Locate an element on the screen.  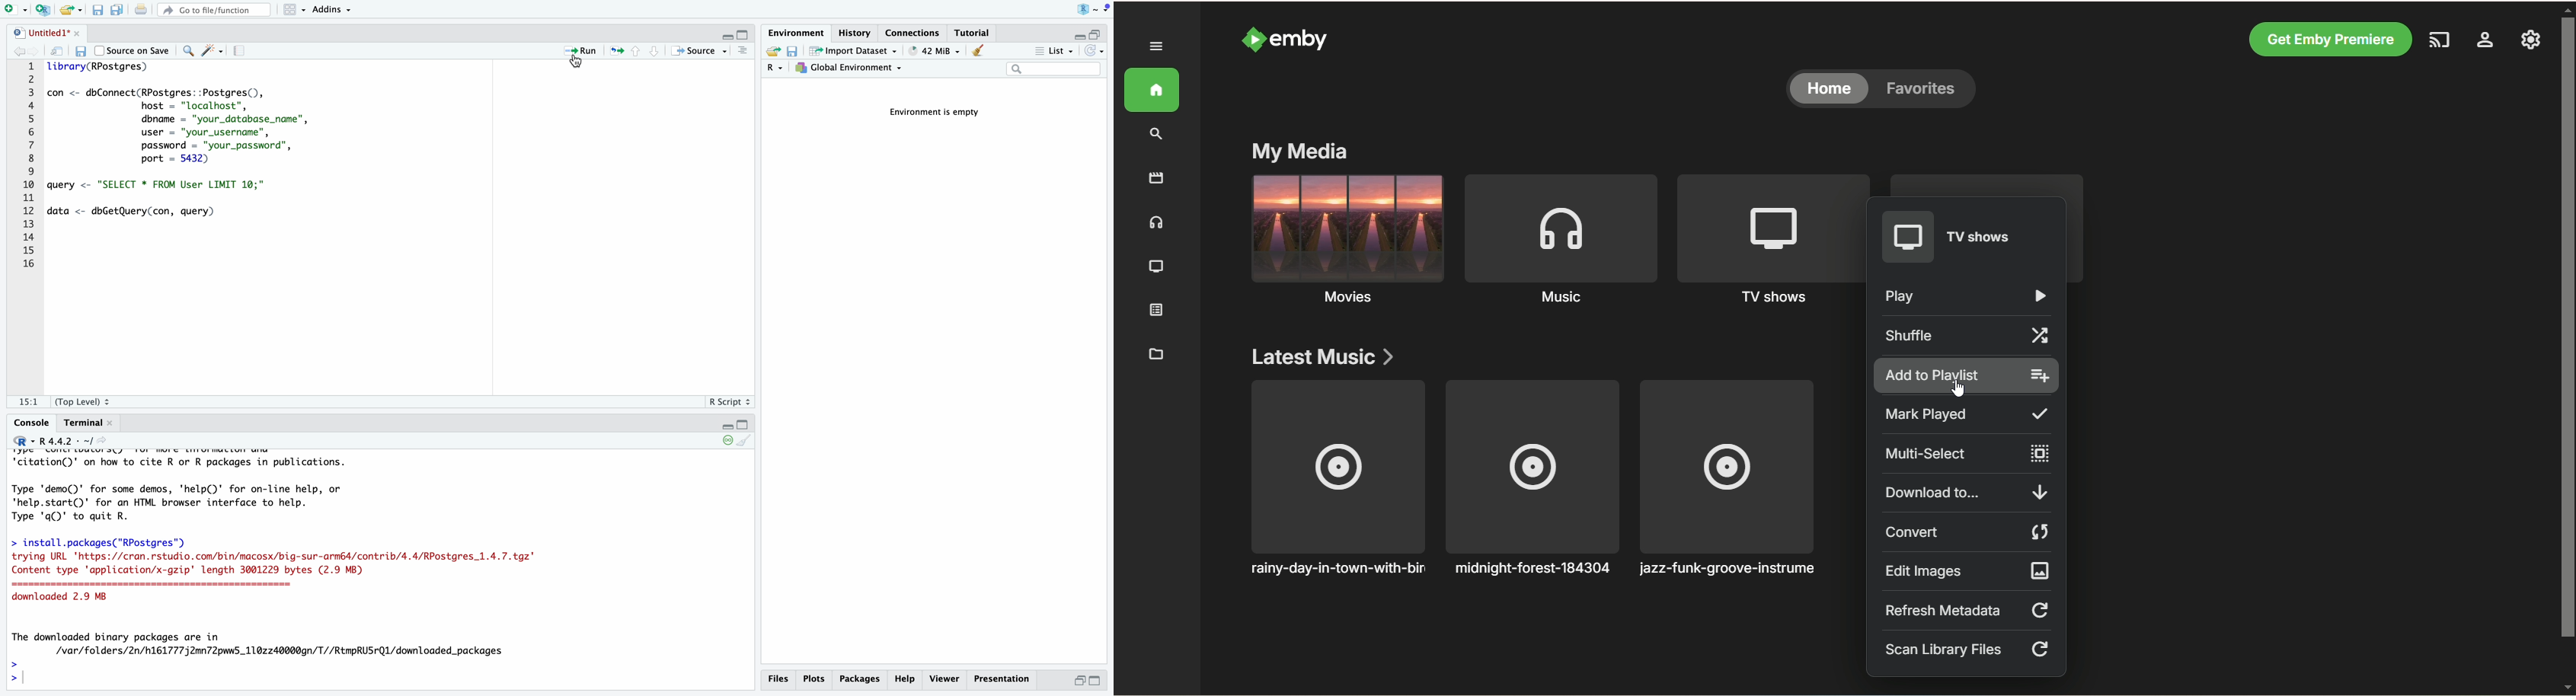
query to get is located at coordinates (145, 212).